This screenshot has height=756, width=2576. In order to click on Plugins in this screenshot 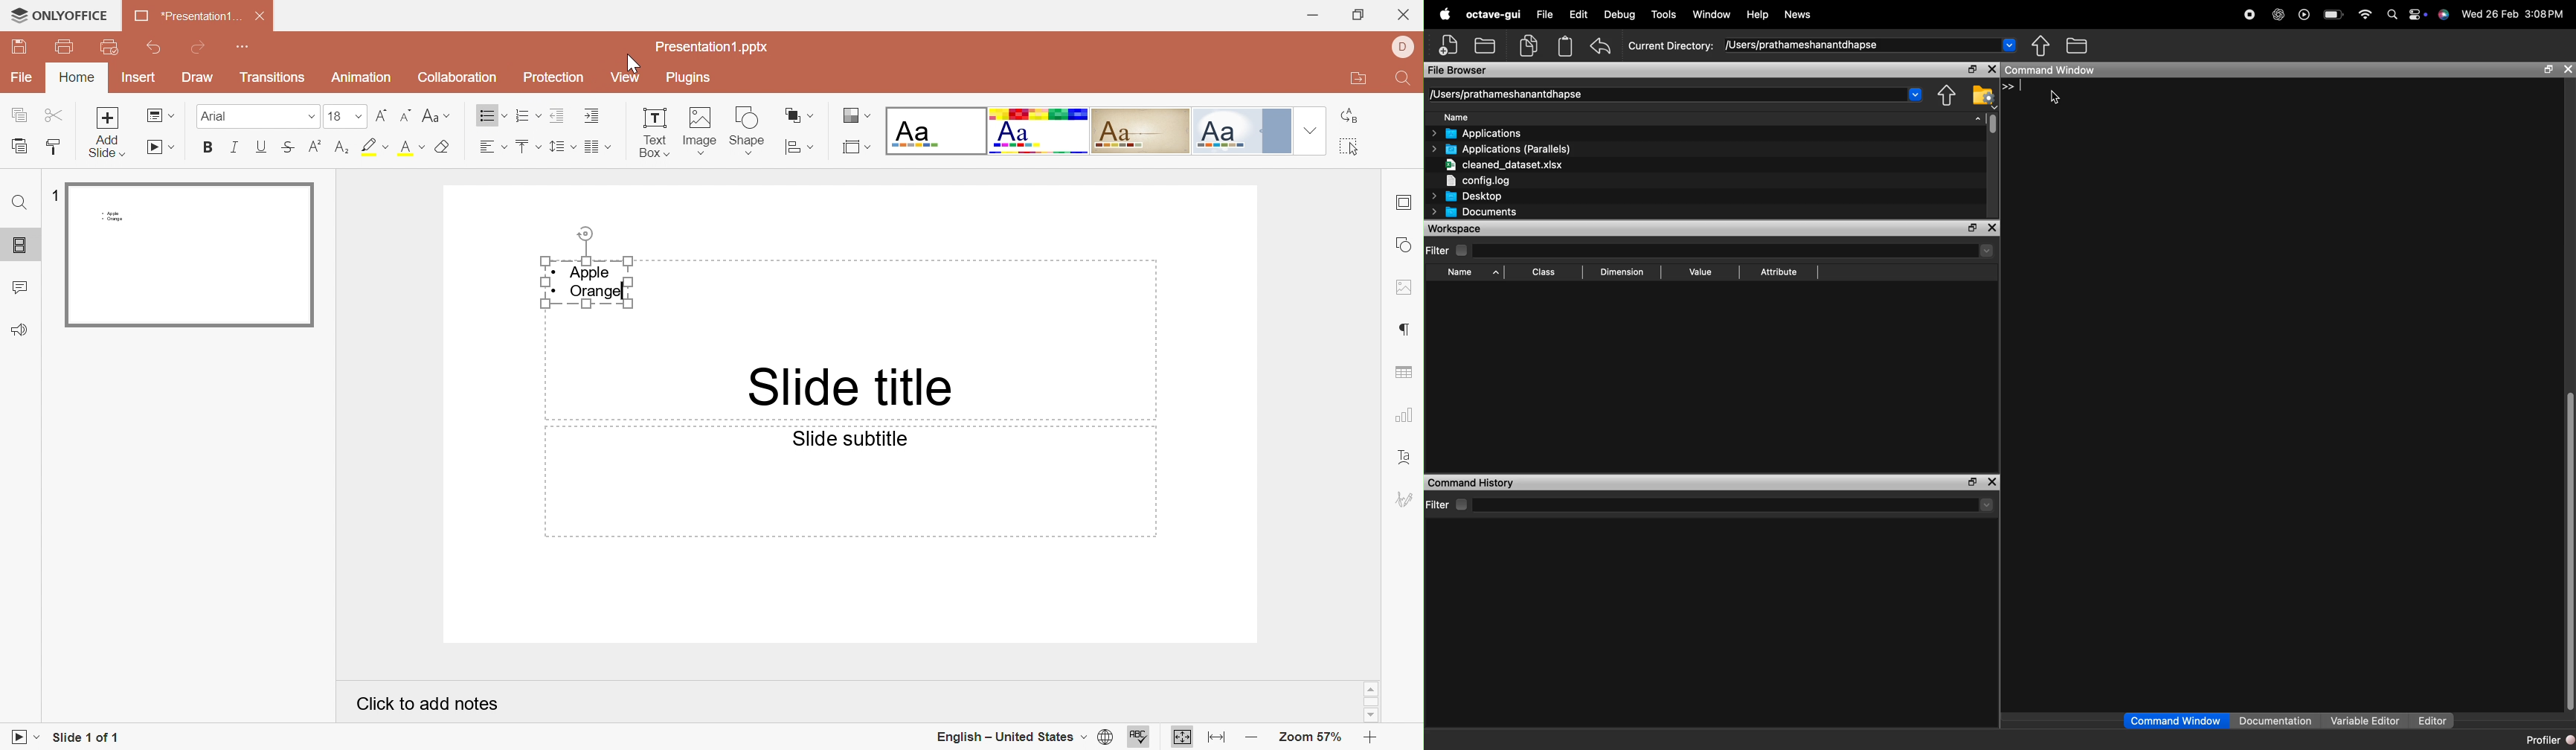, I will do `click(691, 77)`.